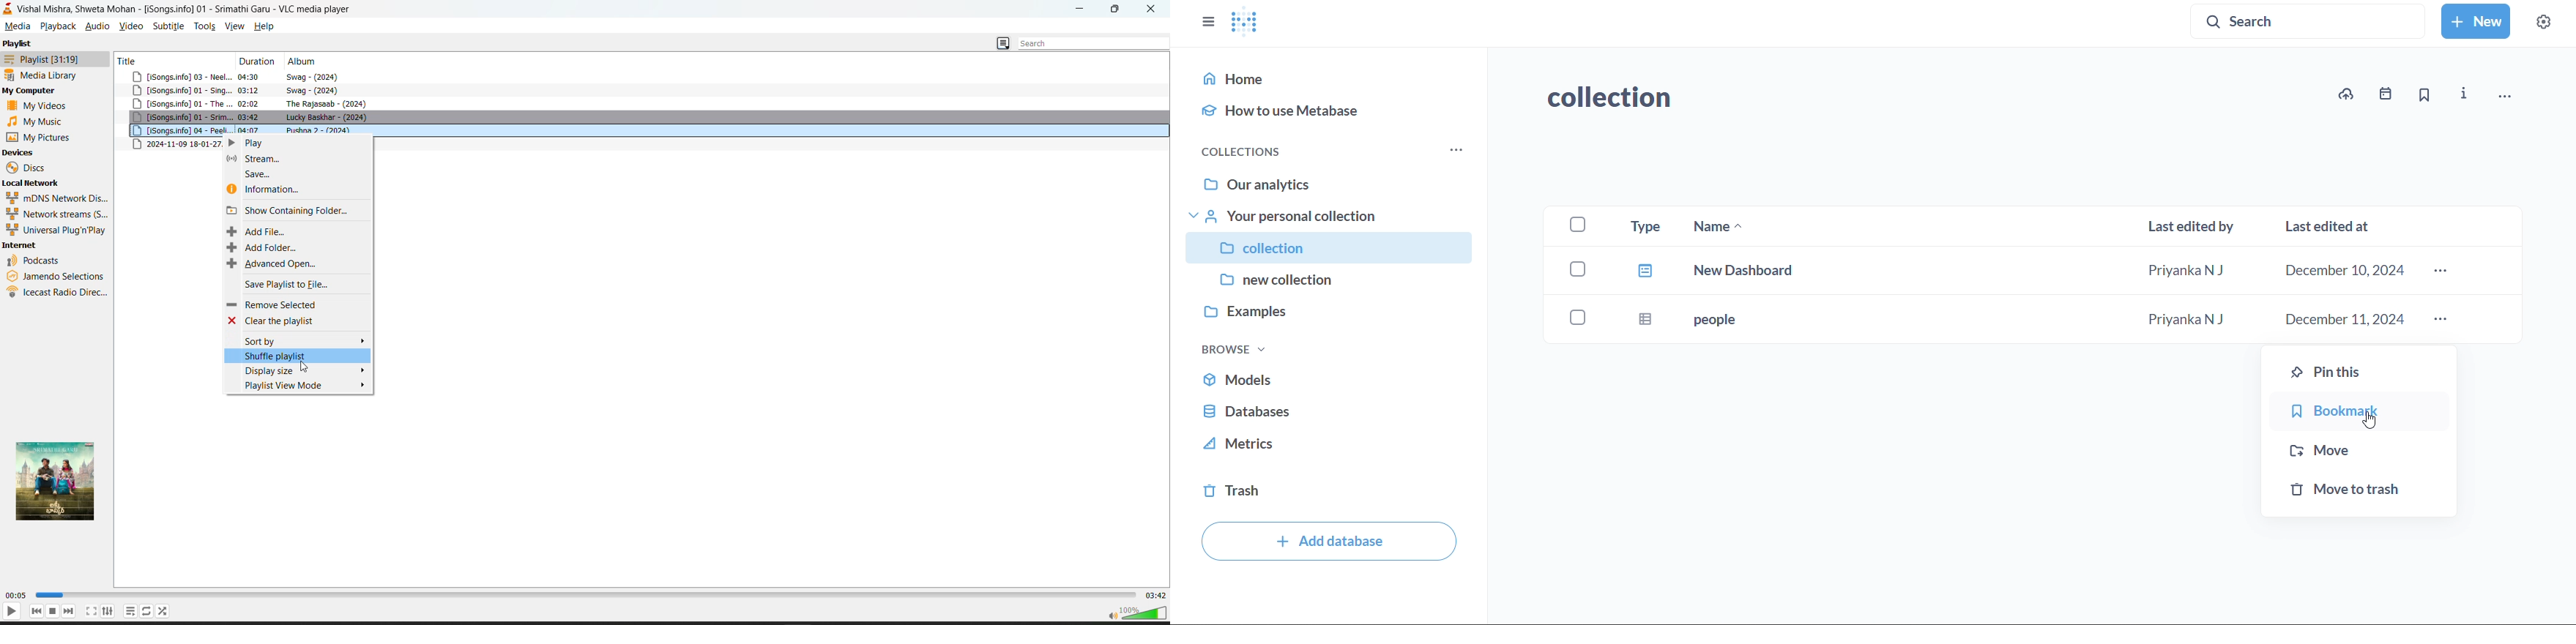  What do you see at coordinates (275, 321) in the screenshot?
I see `clear the playlist` at bounding box center [275, 321].